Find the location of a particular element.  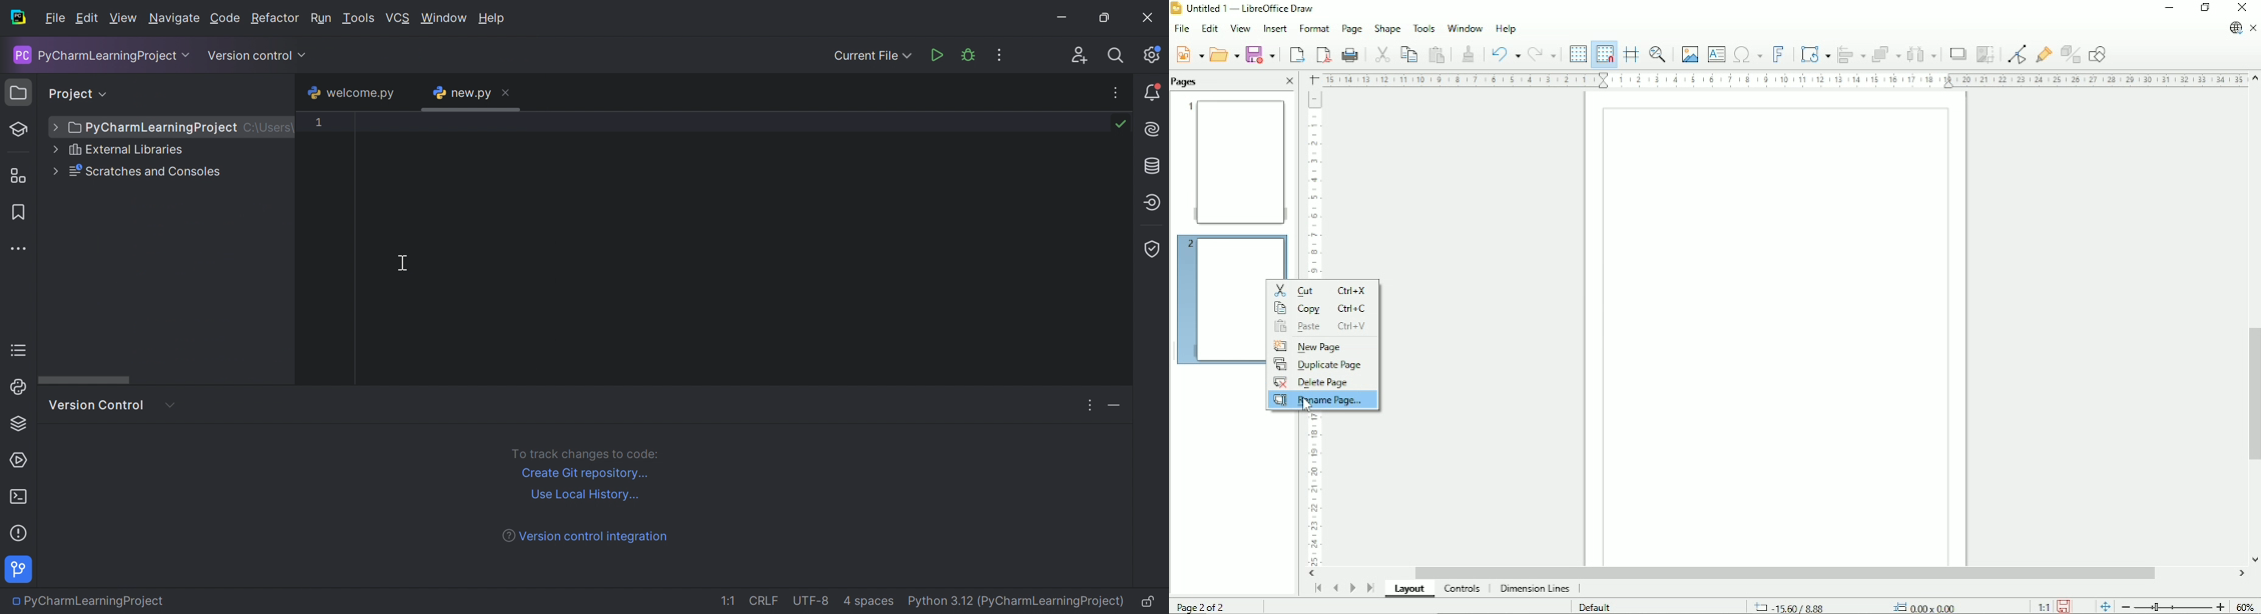

Arrange is located at coordinates (1886, 54).